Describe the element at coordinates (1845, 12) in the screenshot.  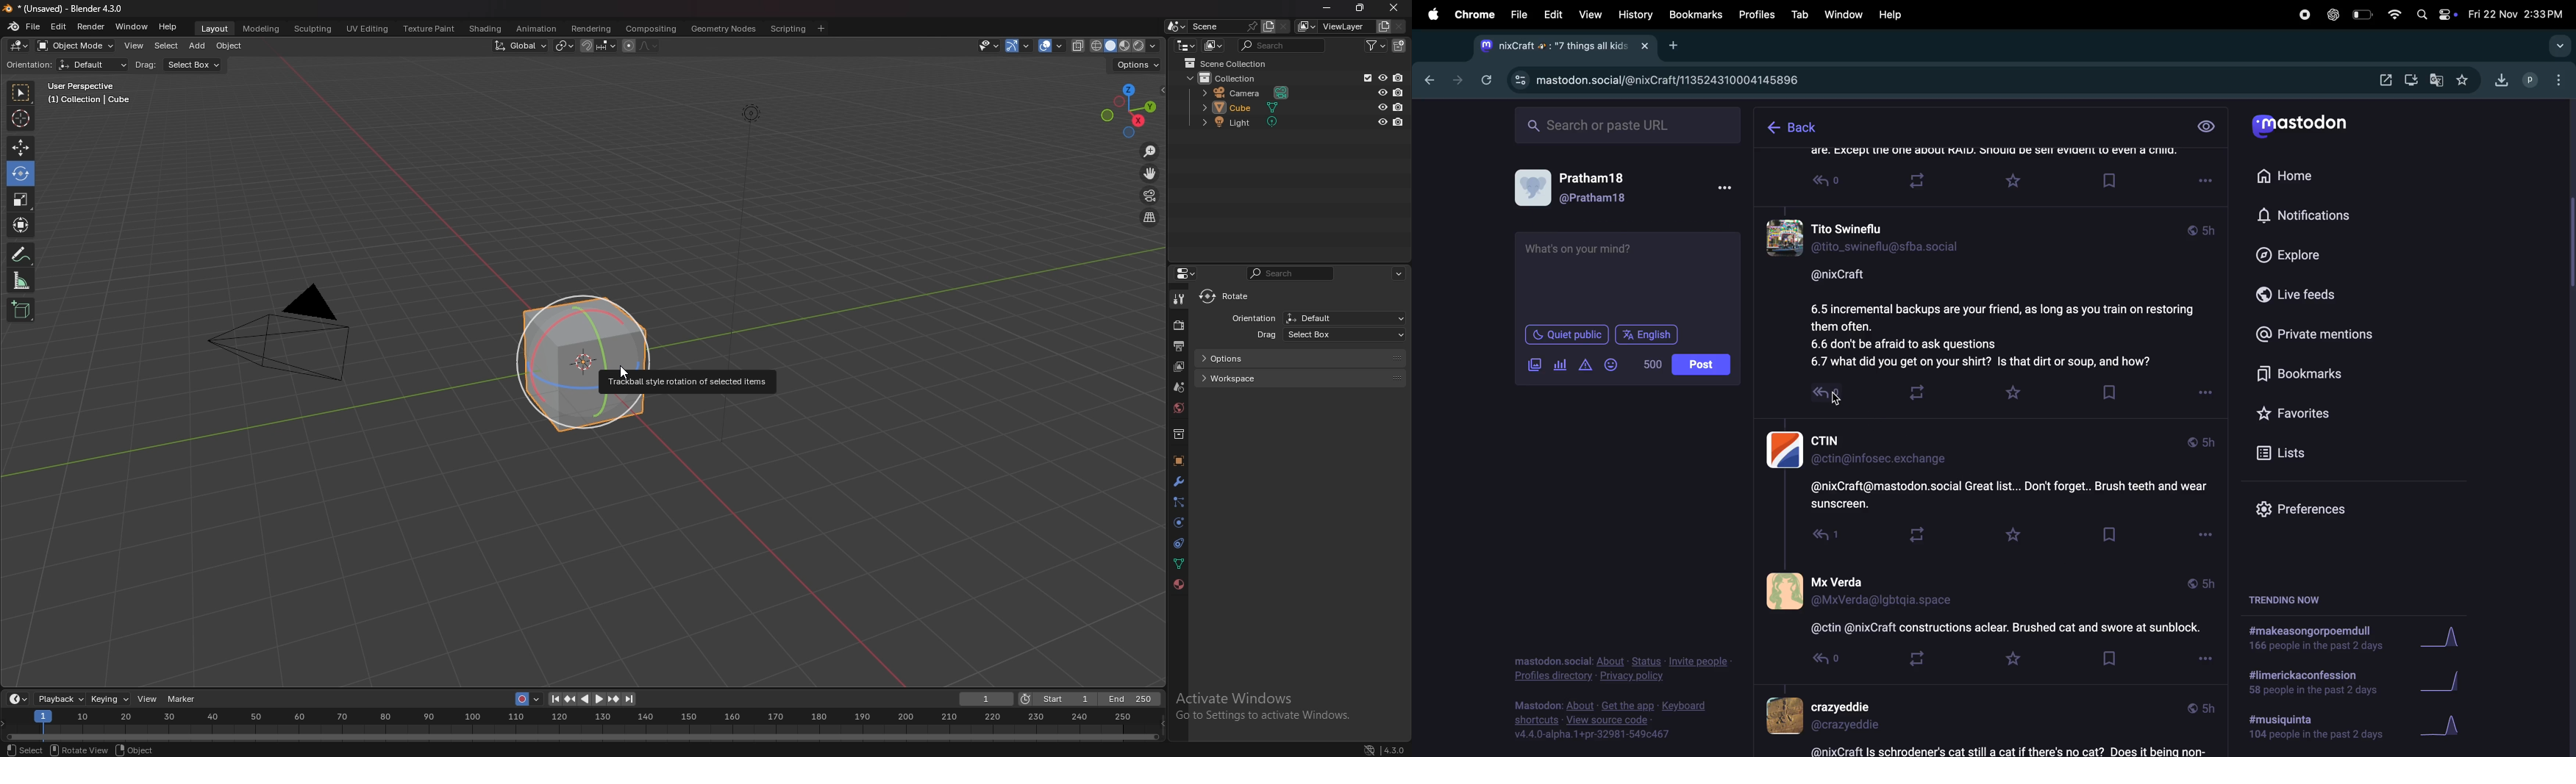
I see `window` at that location.